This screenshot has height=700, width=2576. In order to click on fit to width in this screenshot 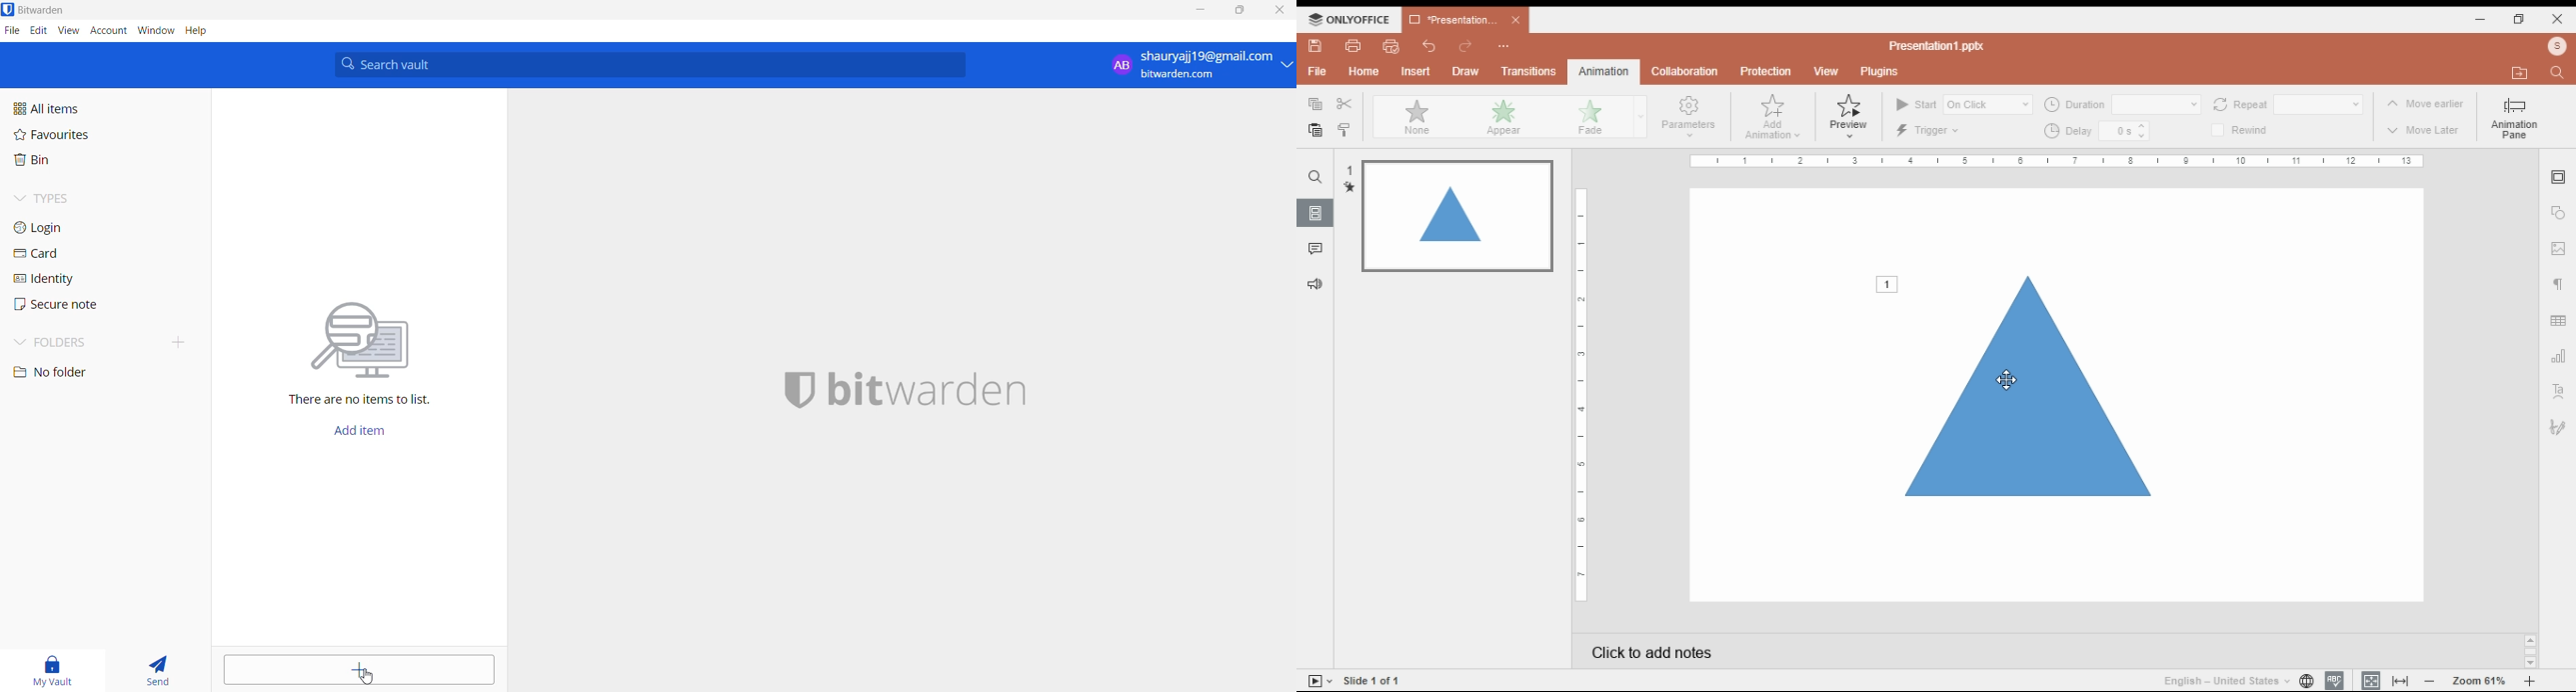, I will do `click(2400, 682)`.